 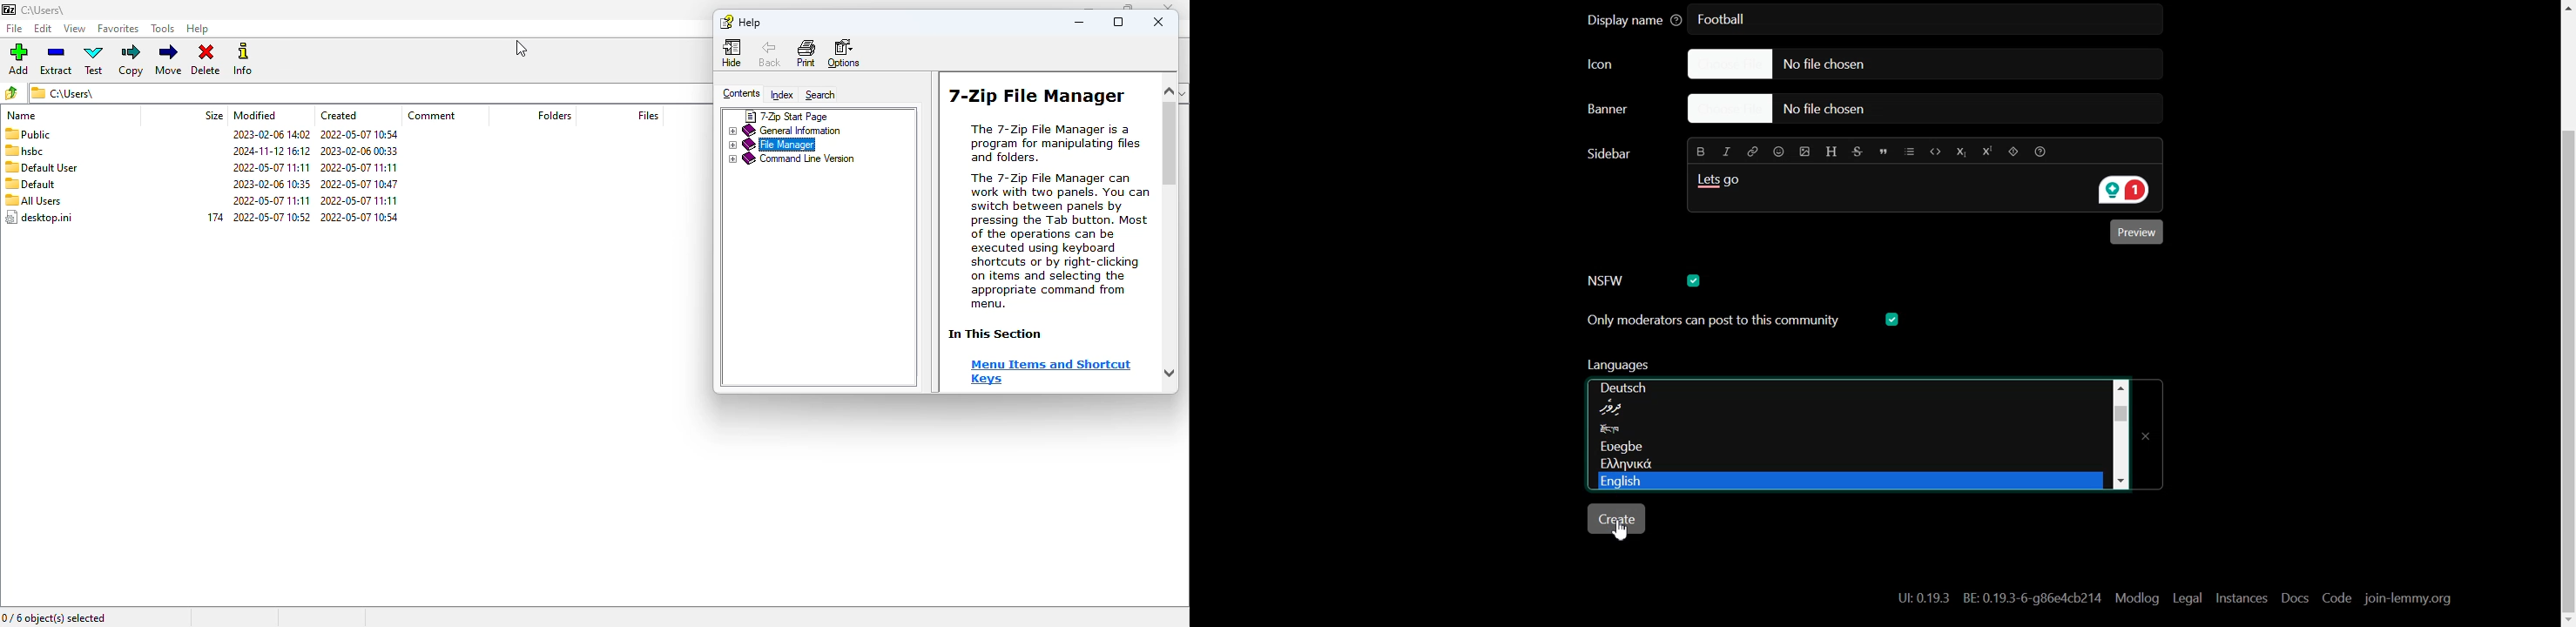 What do you see at coordinates (1803, 150) in the screenshot?
I see `Insert Picture` at bounding box center [1803, 150].